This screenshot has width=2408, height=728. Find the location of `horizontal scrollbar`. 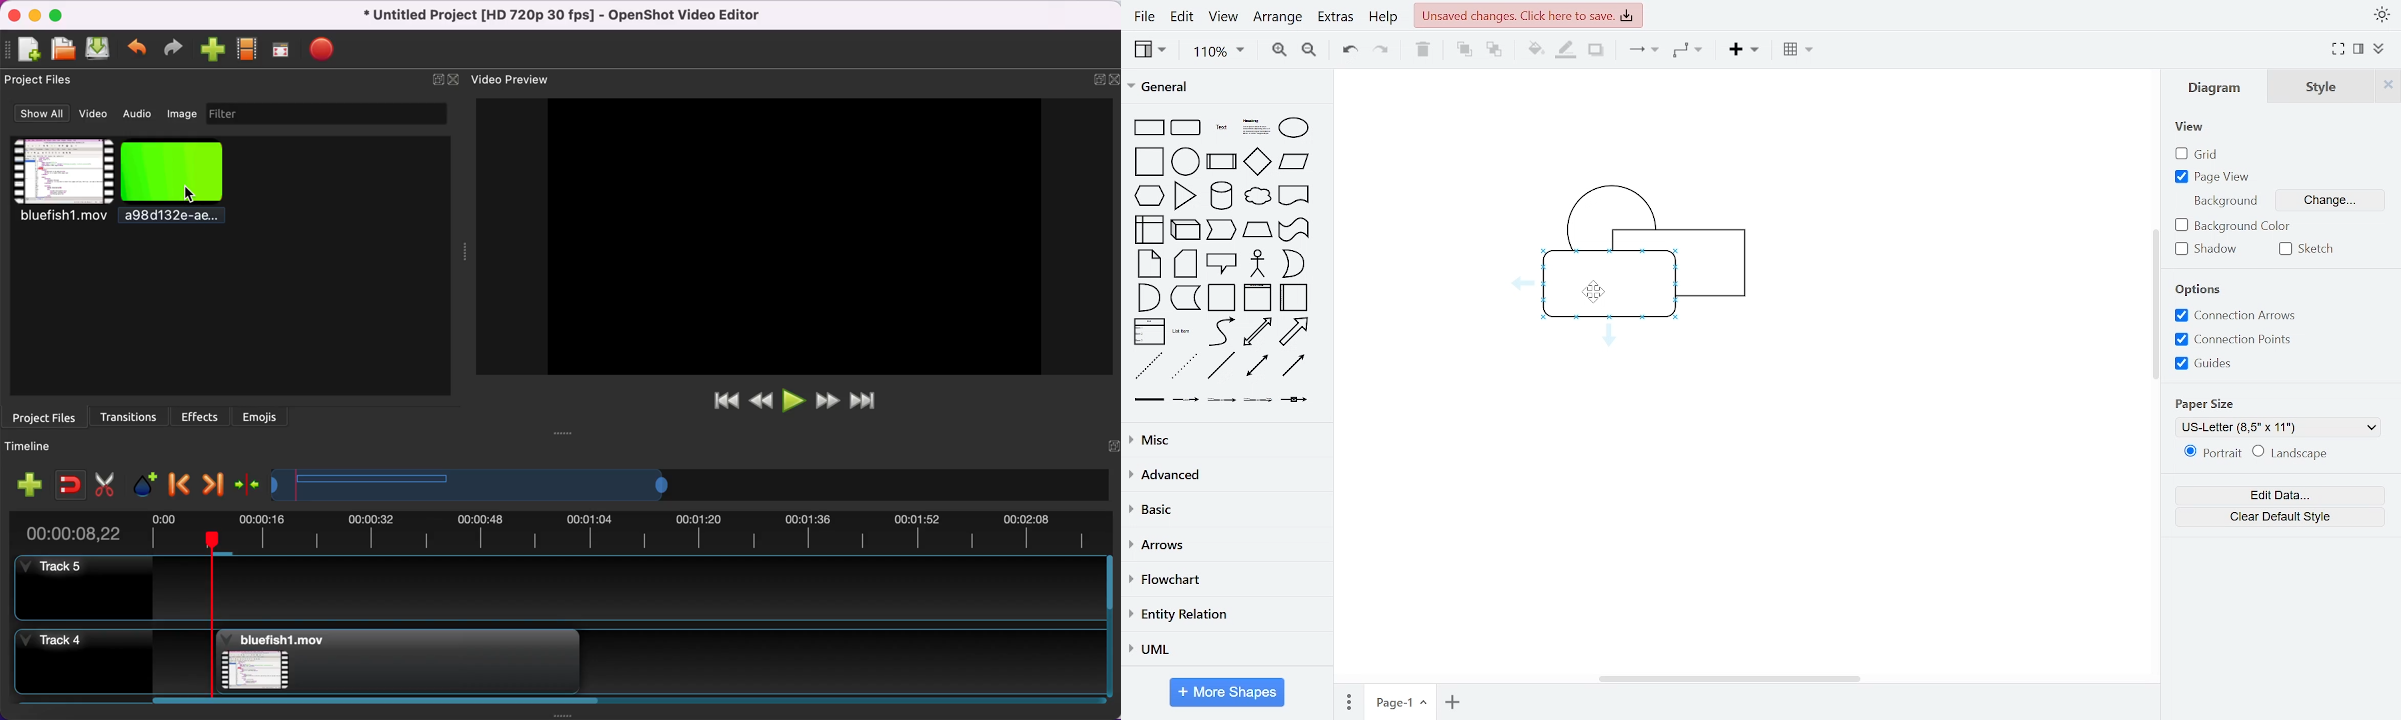

horizontal scrollbar is located at coordinates (1731, 680).